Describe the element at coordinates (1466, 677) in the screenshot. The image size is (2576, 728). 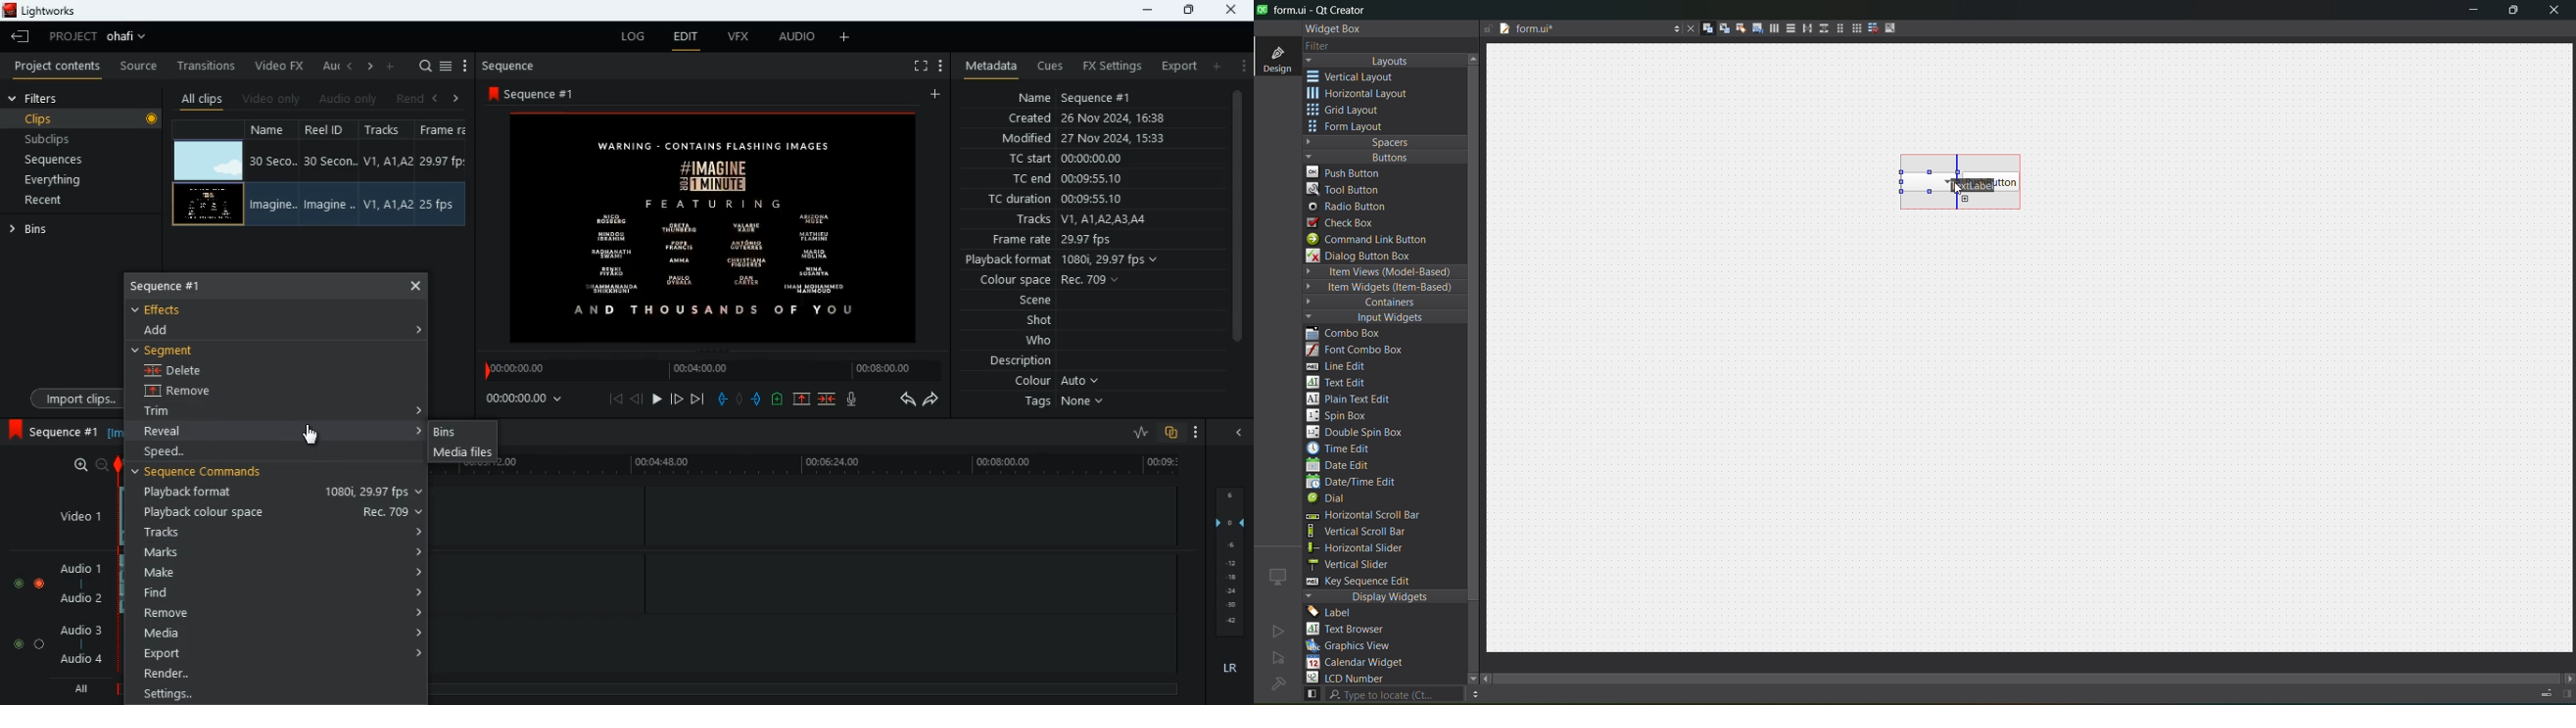
I see `move down` at that location.